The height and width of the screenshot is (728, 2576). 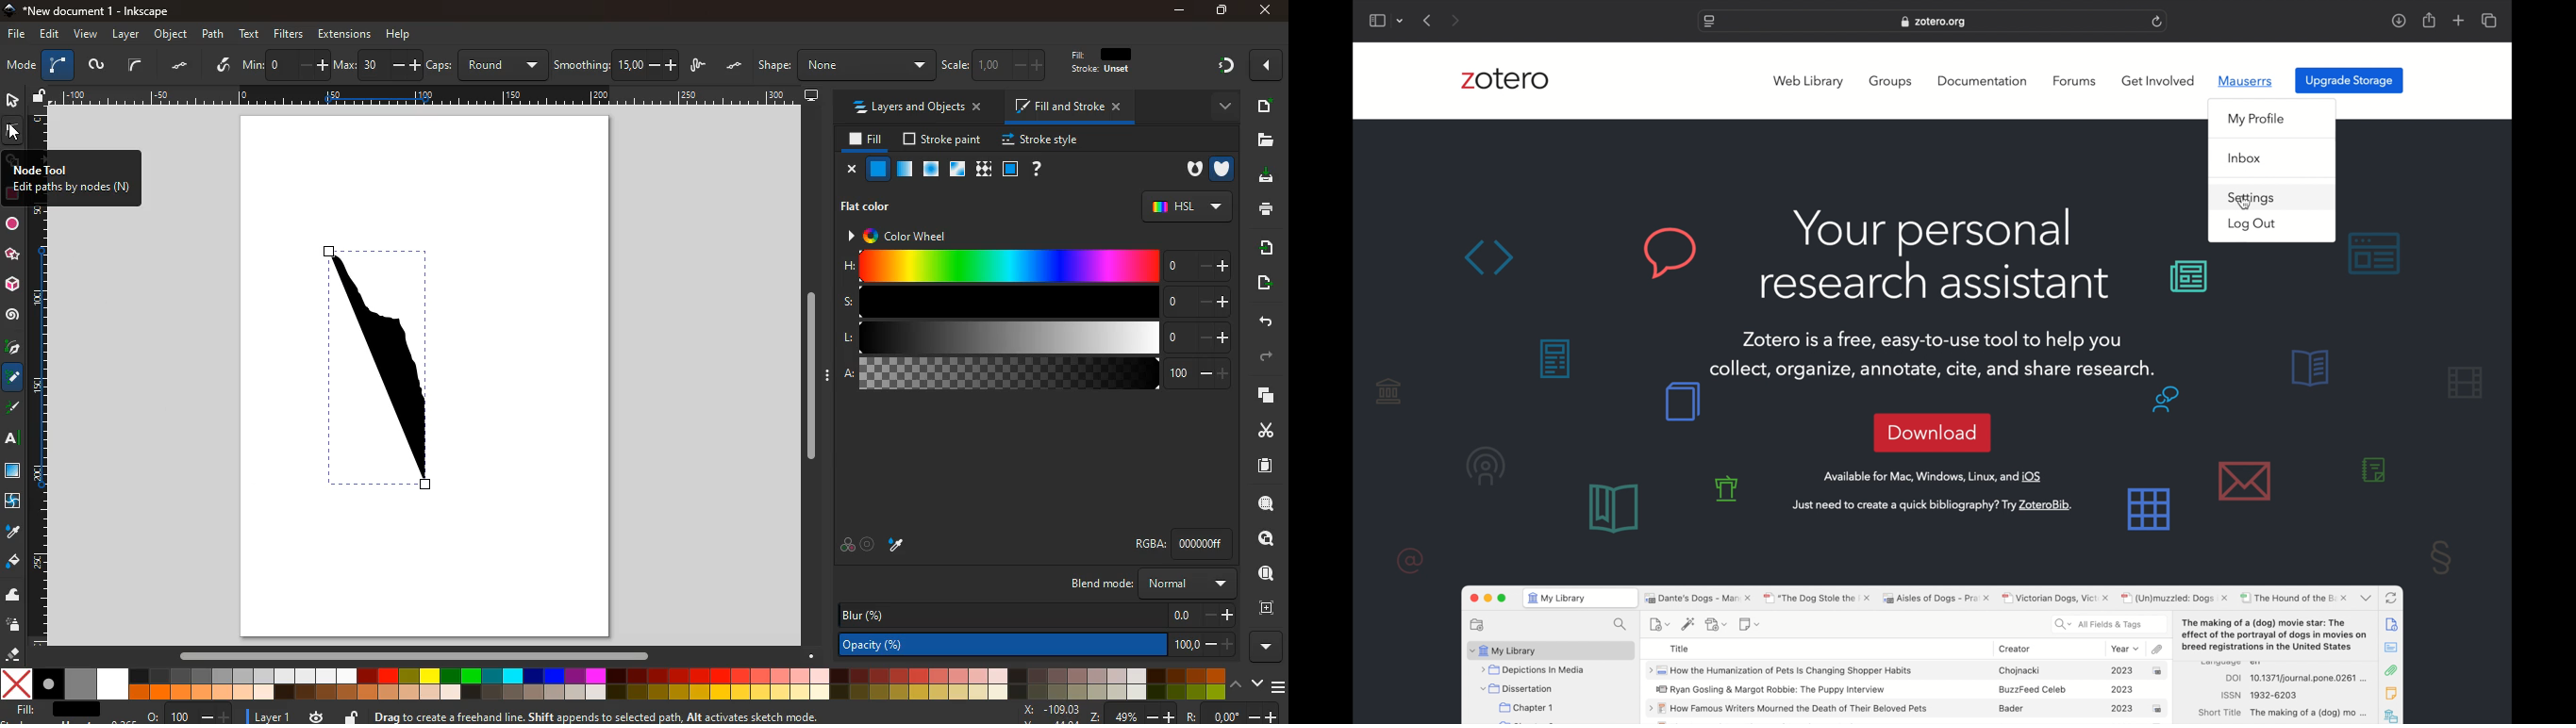 What do you see at coordinates (1263, 465) in the screenshot?
I see `paper` at bounding box center [1263, 465].